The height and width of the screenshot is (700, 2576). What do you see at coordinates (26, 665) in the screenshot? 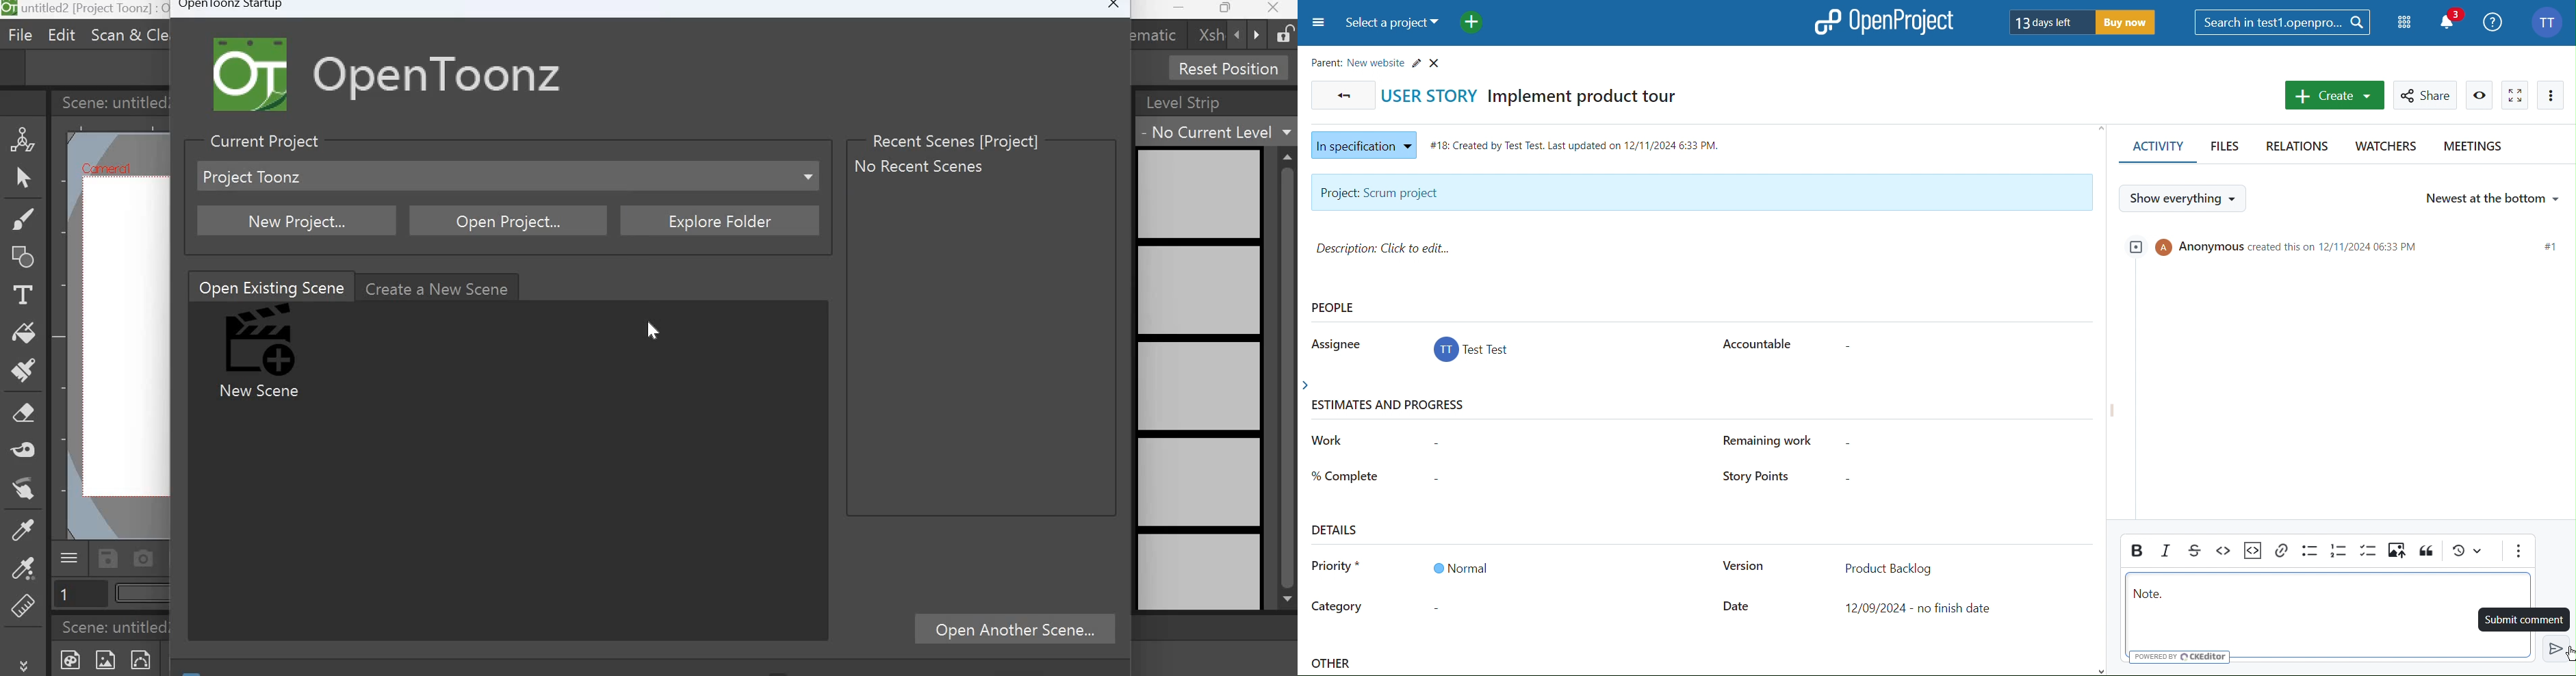
I see `More tools` at bounding box center [26, 665].